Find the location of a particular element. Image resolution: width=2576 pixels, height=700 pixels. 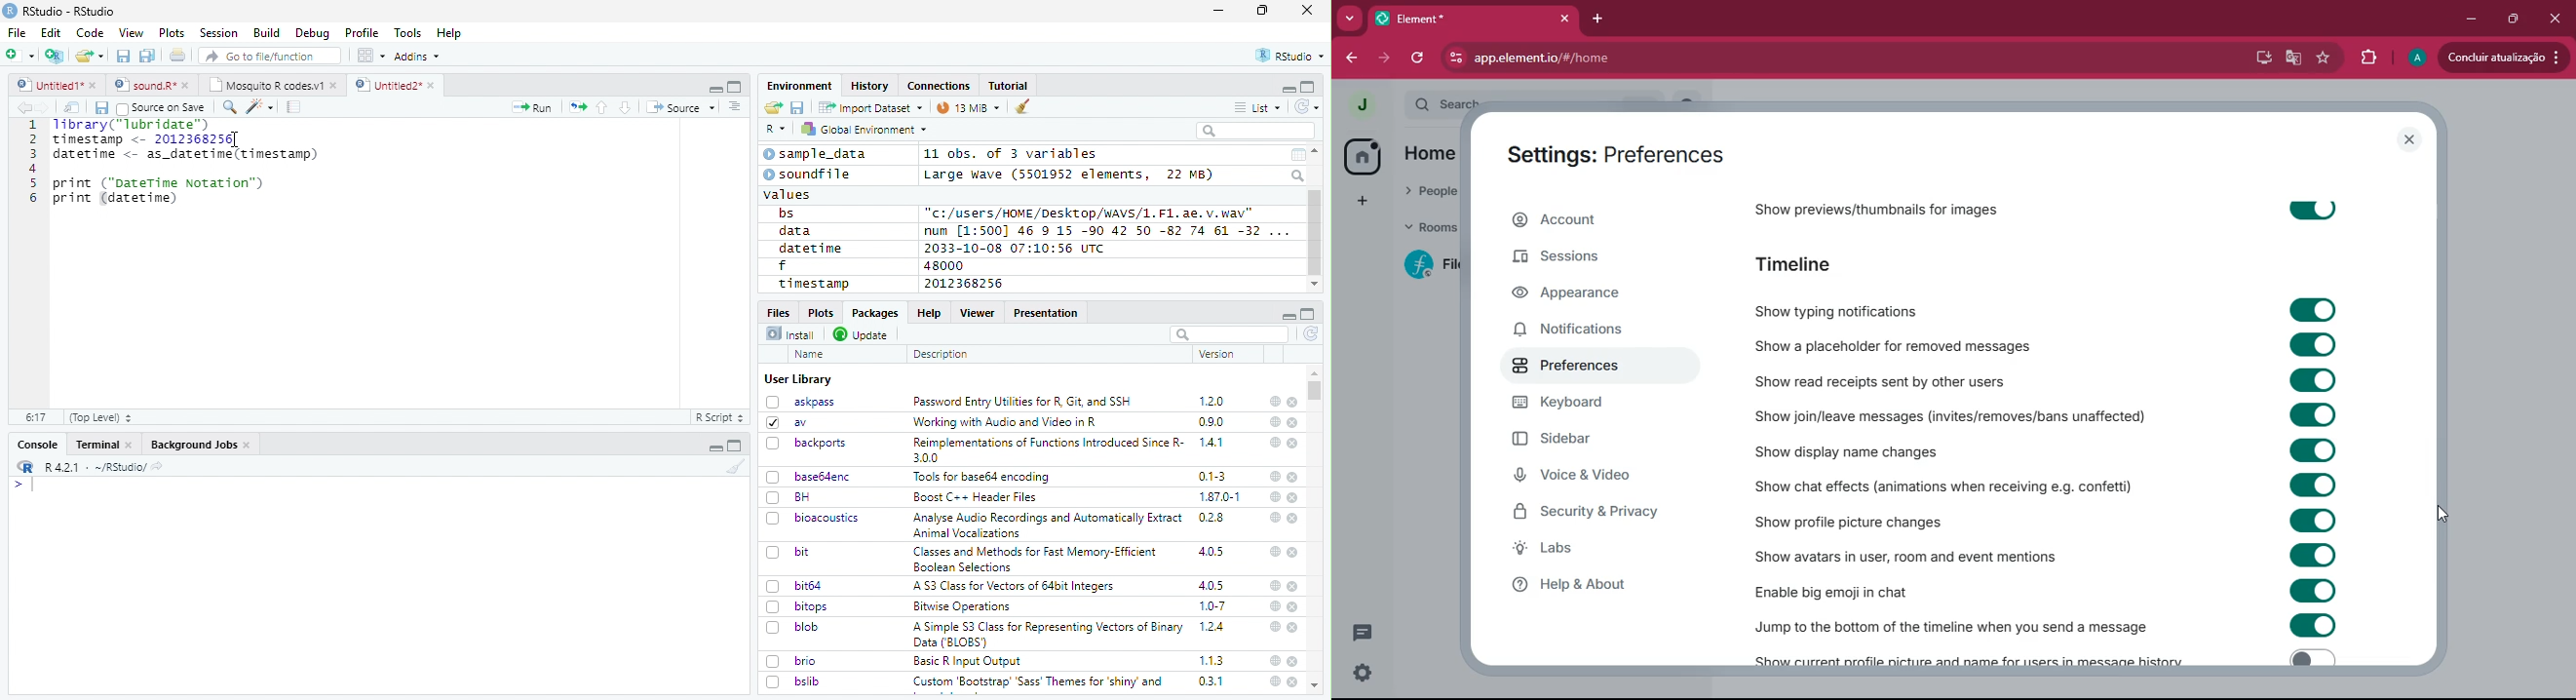

close is located at coordinates (1293, 444).